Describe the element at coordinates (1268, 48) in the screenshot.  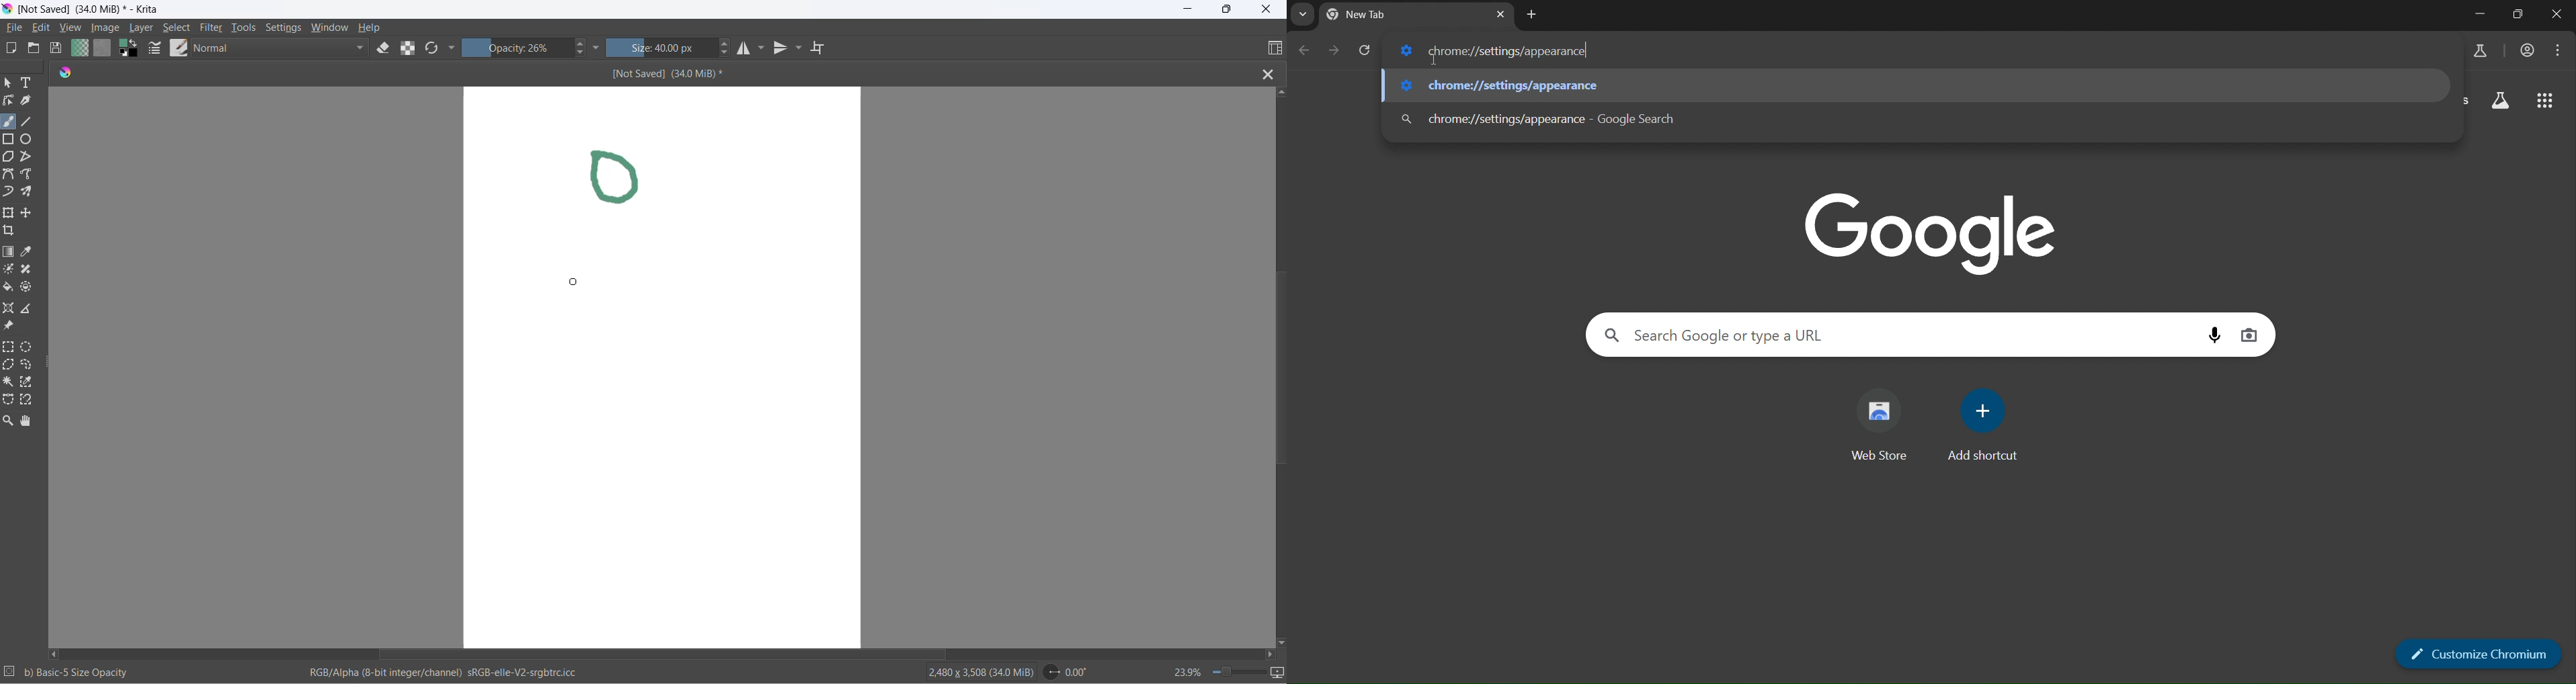
I see `choose workspace` at that location.